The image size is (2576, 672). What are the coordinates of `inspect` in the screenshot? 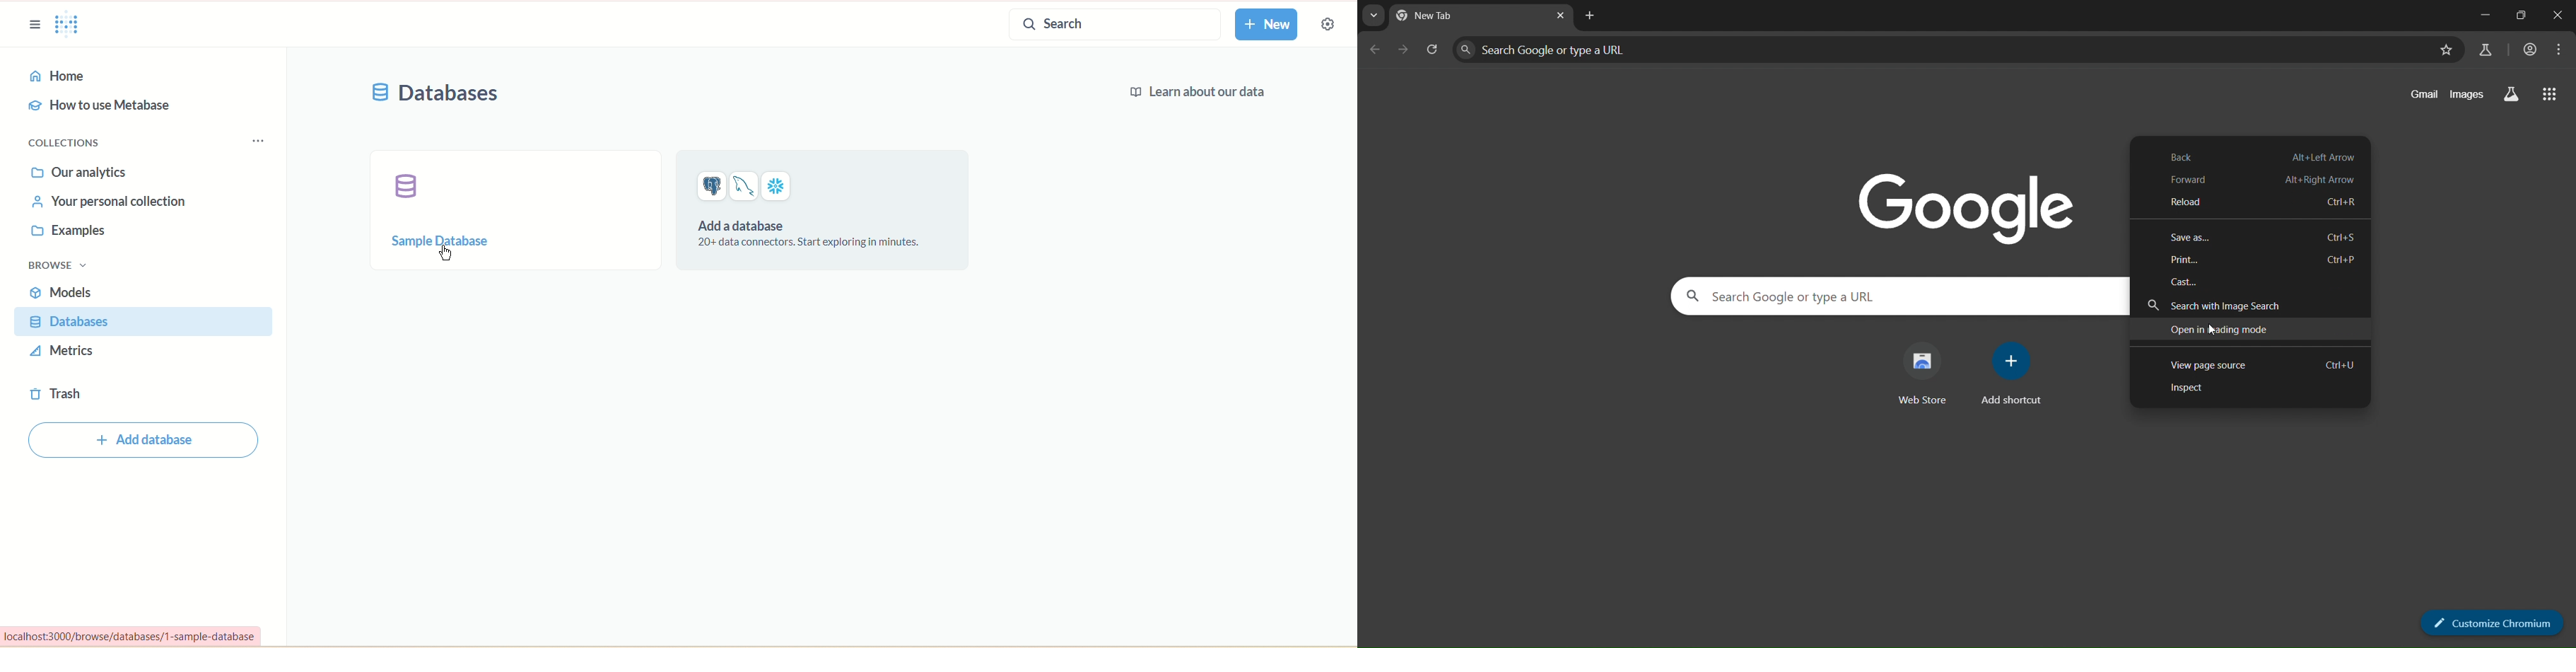 It's located at (2196, 388).